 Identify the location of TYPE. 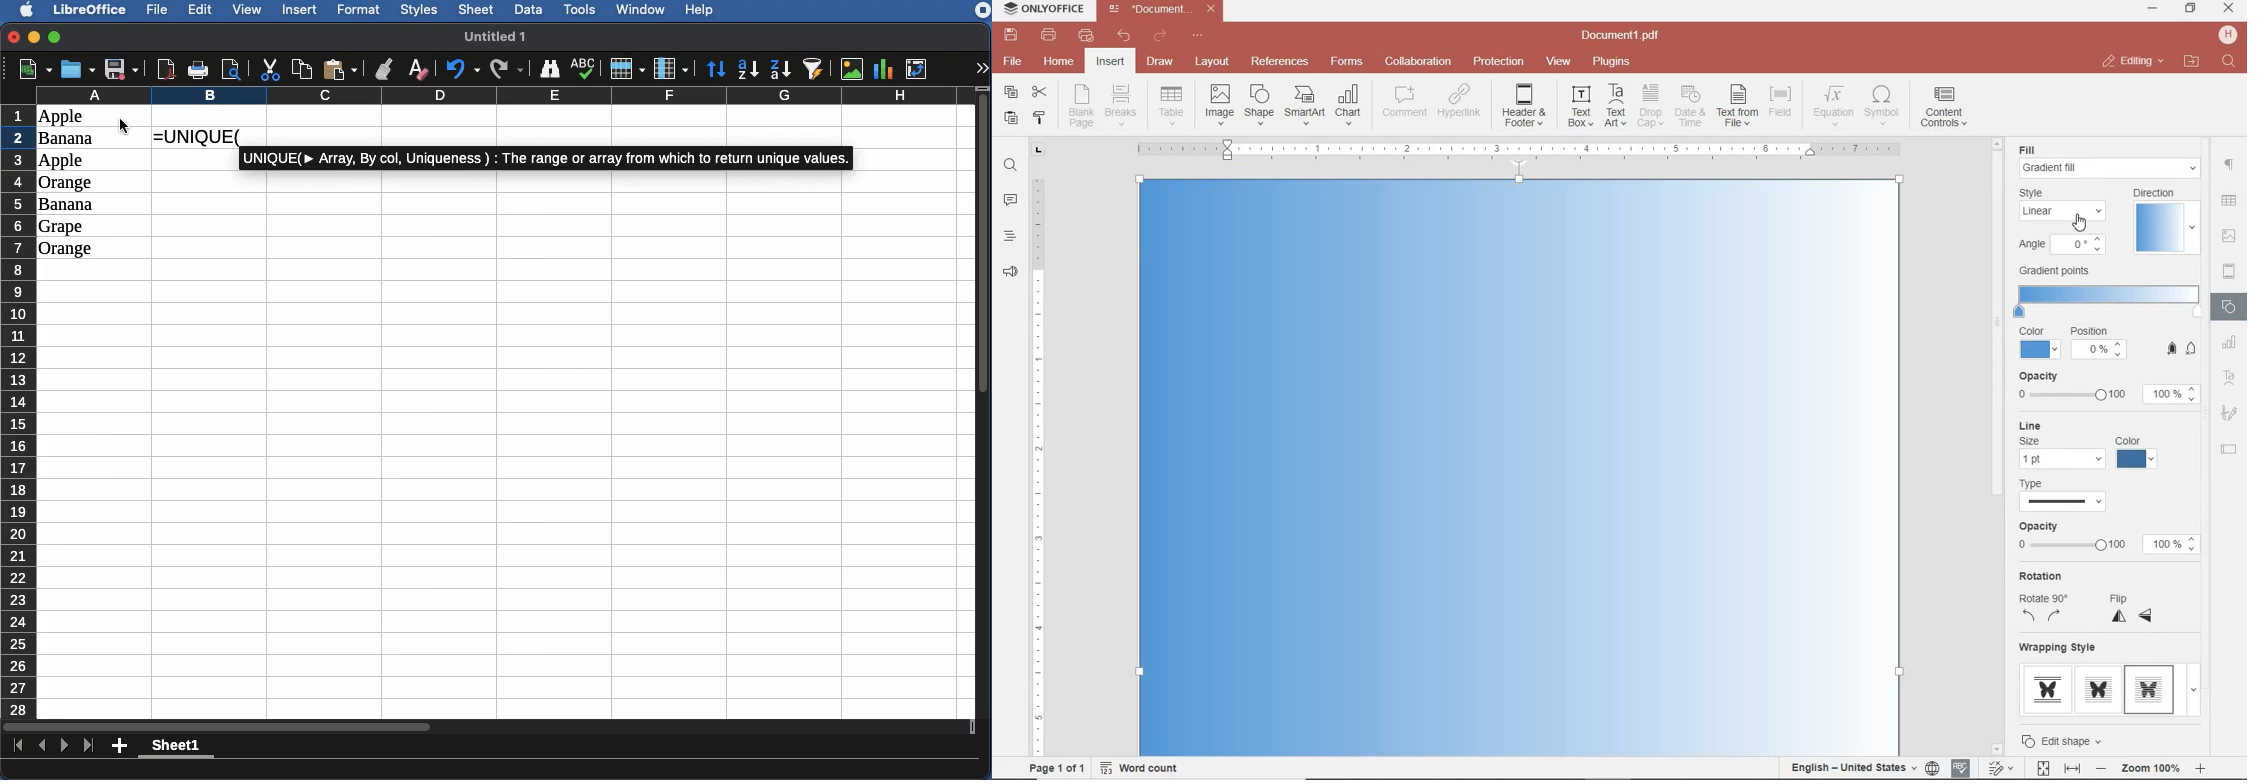
(2109, 338).